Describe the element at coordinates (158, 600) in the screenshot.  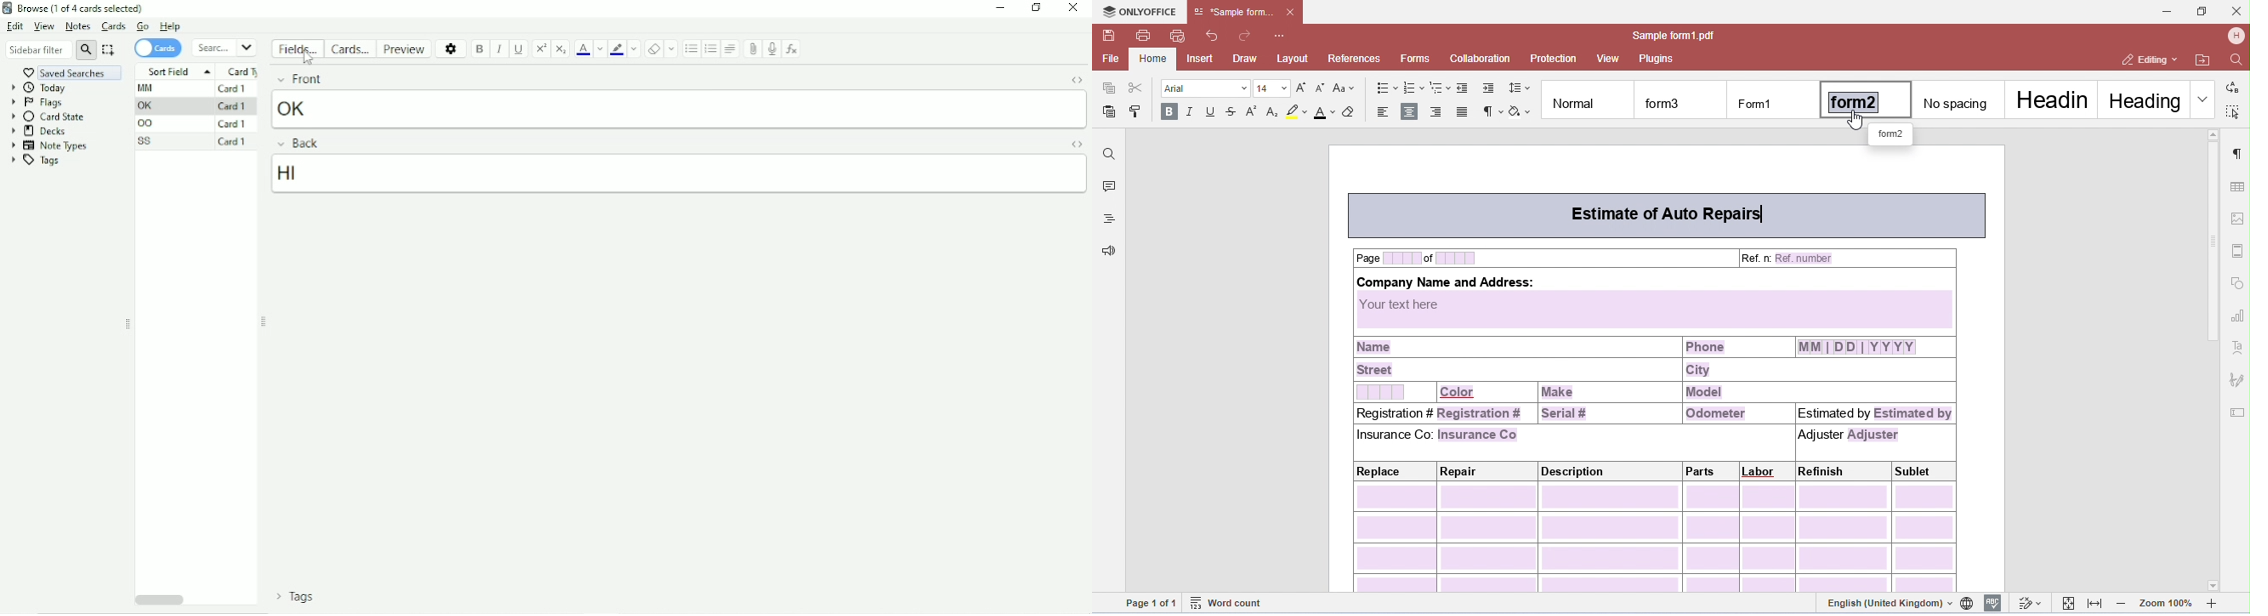
I see `Horizontal scrollbar` at that location.